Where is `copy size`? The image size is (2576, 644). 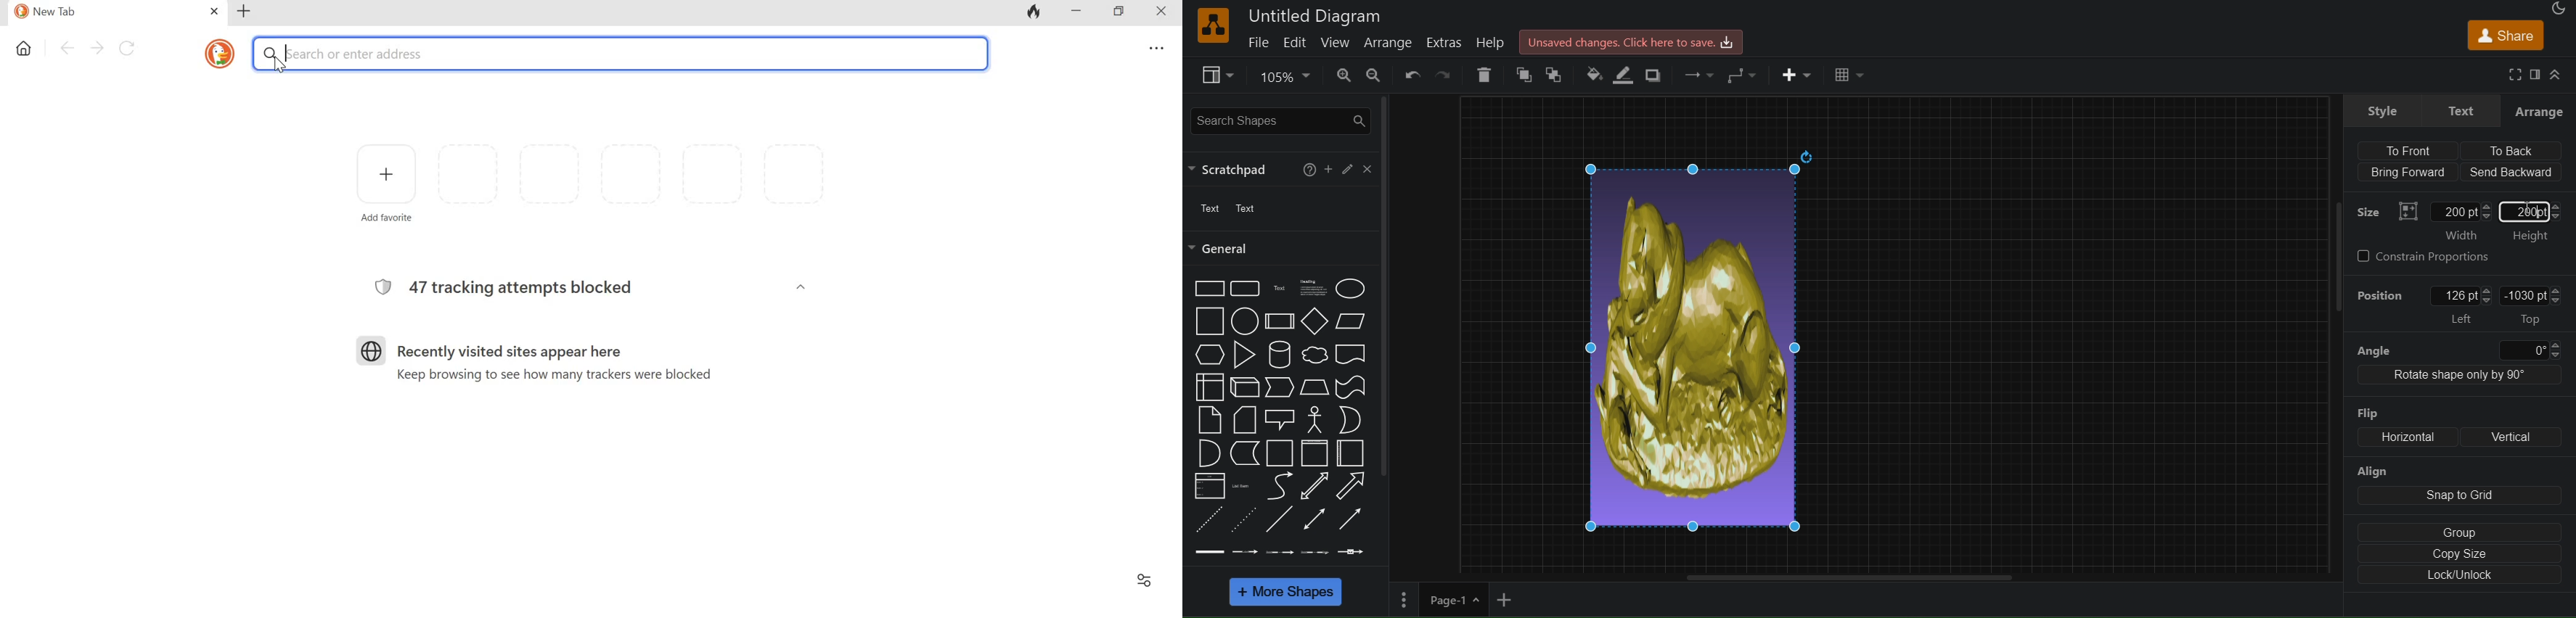
copy size is located at coordinates (2459, 555).